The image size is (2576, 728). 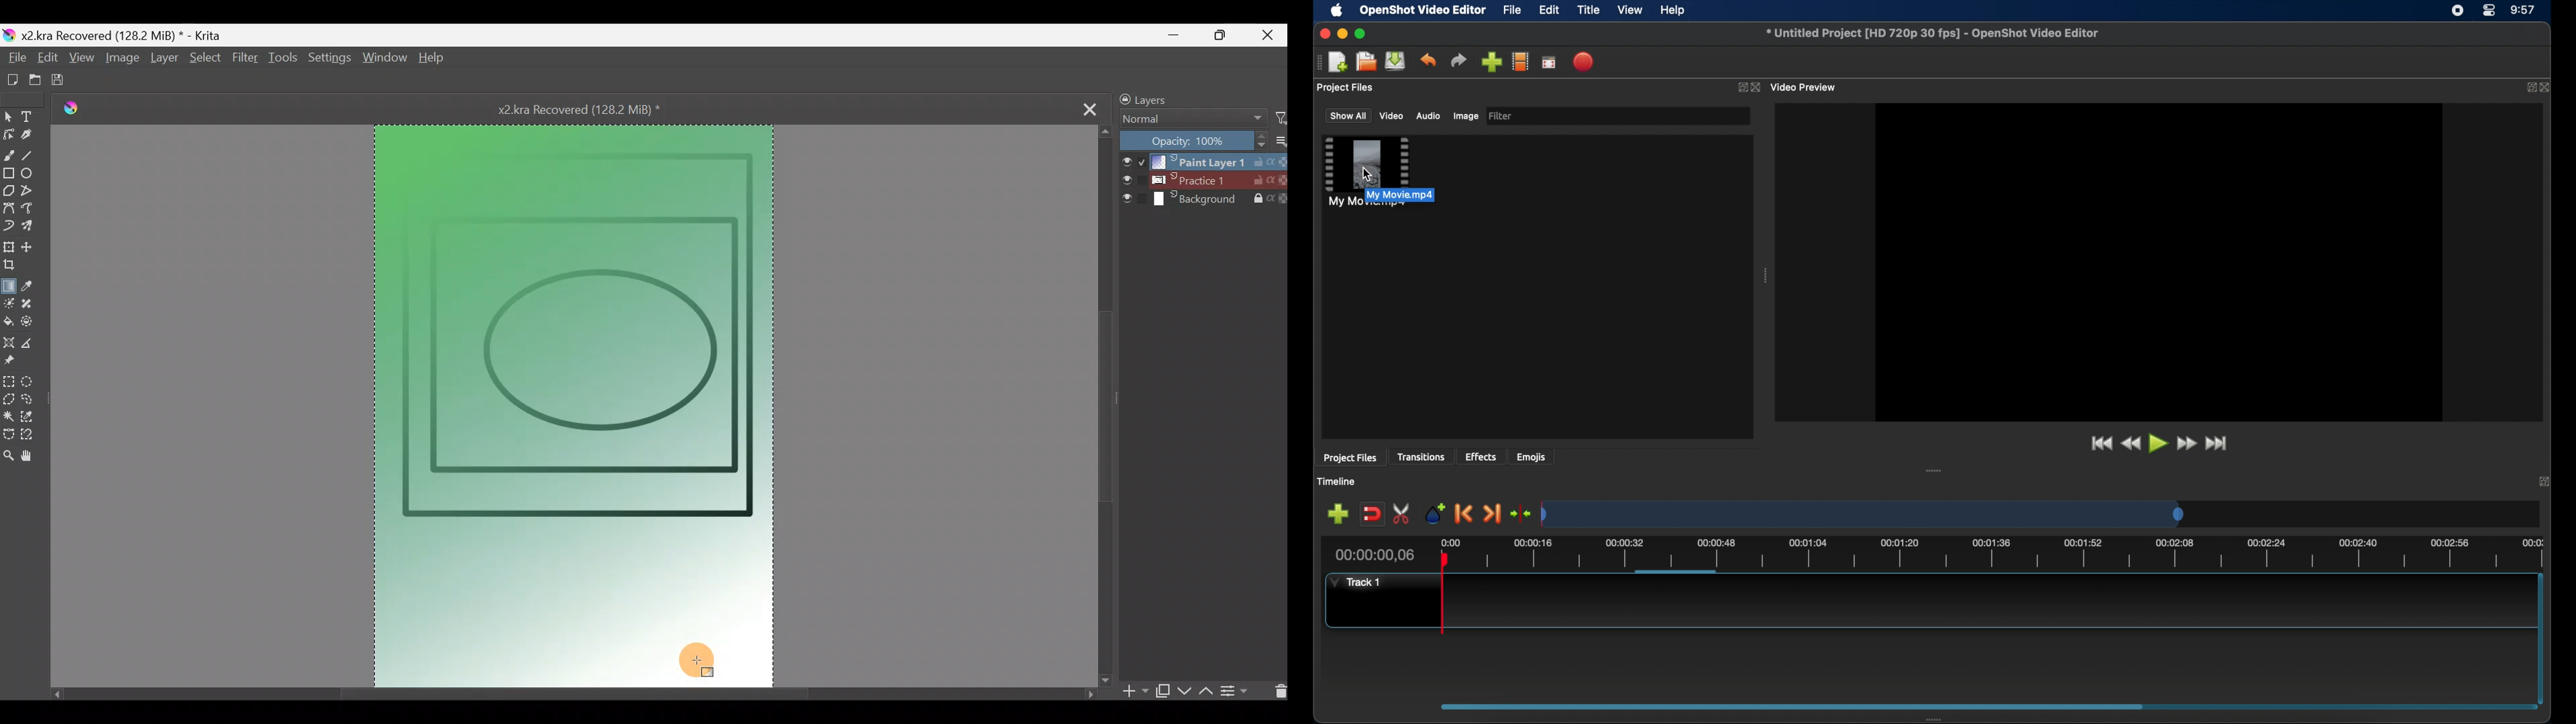 I want to click on audio, so click(x=1428, y=116).